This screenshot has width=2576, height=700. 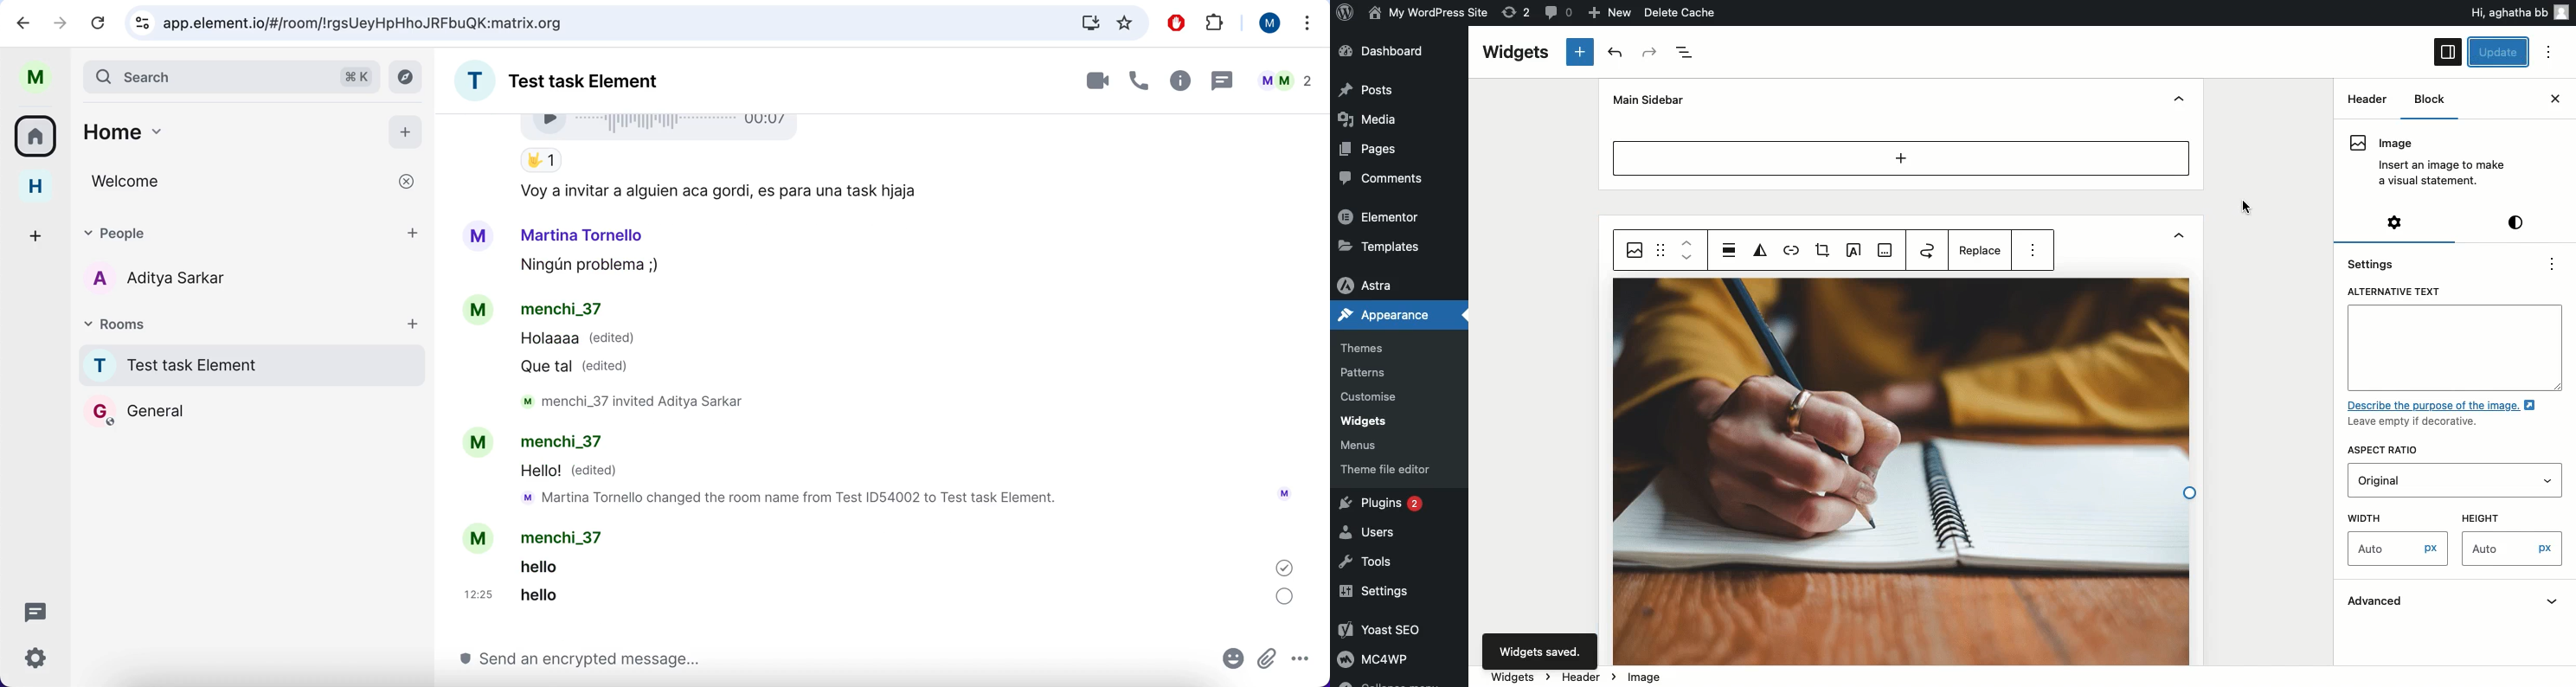 I want to click on Voy a invitar a alguien aca gordi, es para una task hjaja, so click(x=715, y=193).